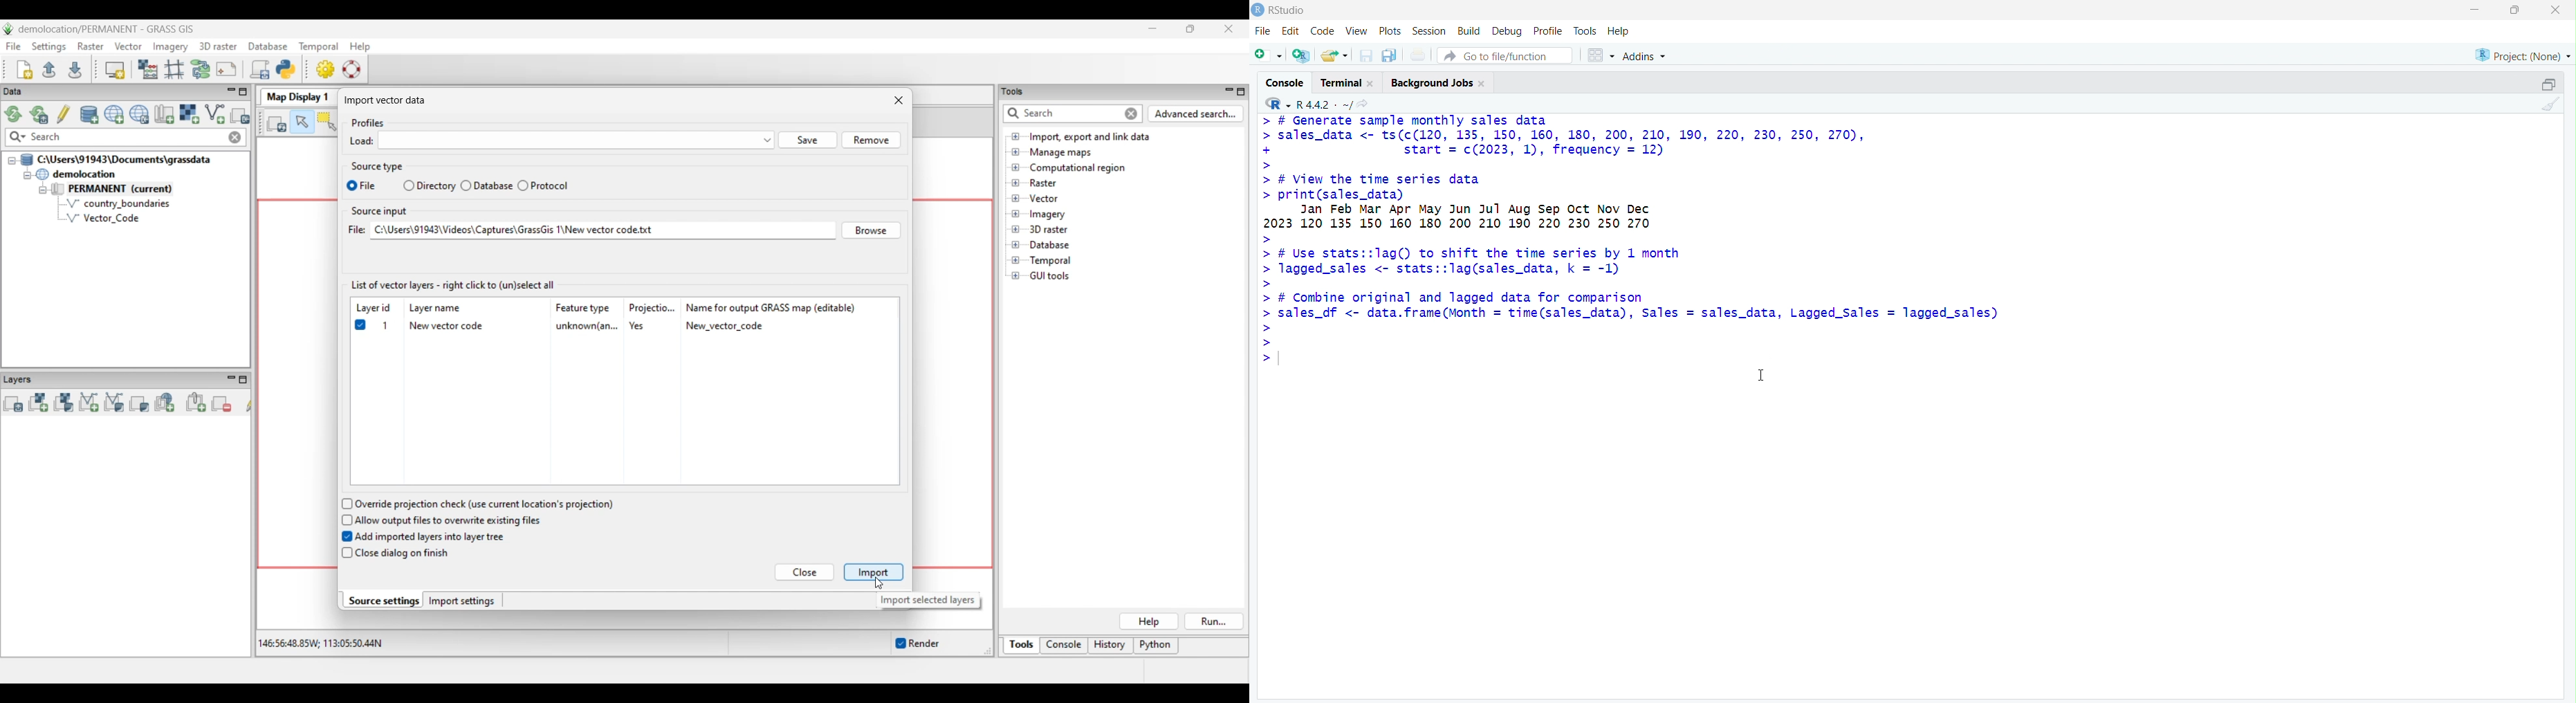 This screenshot has width=2576, height=728. Describe the element at coordinates (1309, 104) in the screenshot. I see `R 4.4.2` at that location.